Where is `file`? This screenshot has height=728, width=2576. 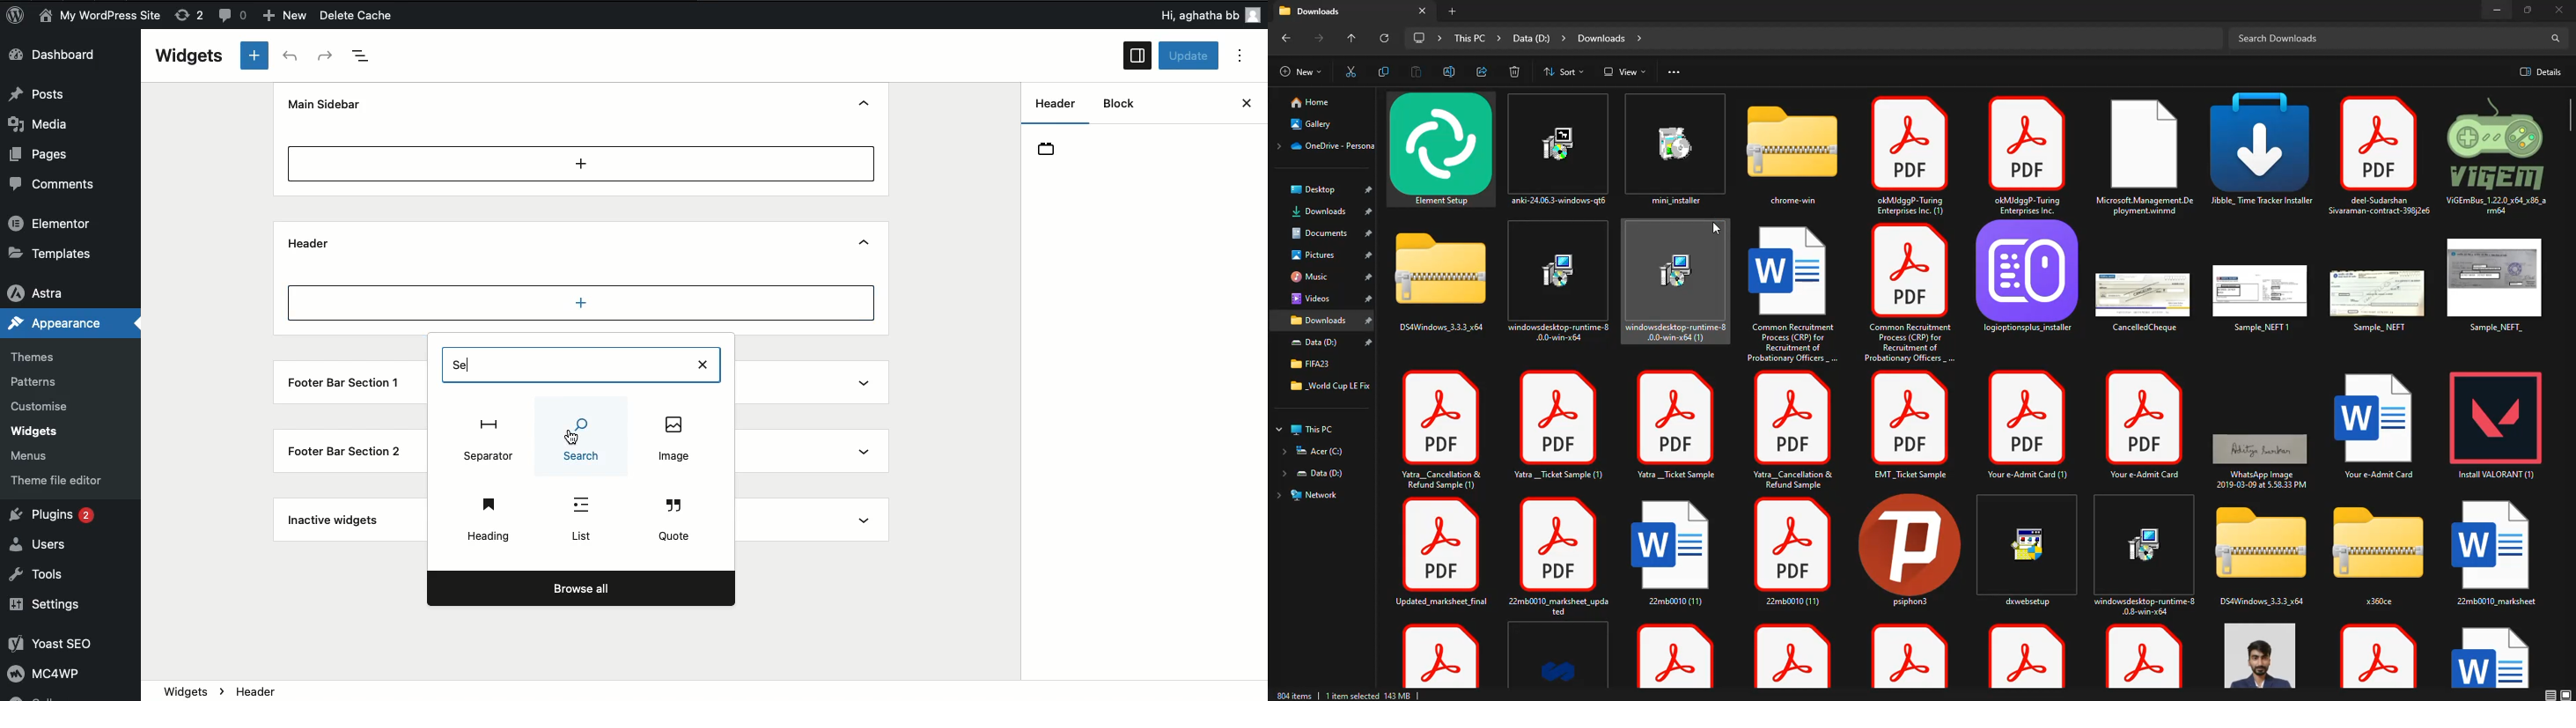 file is located at coordinates (2262, 654).